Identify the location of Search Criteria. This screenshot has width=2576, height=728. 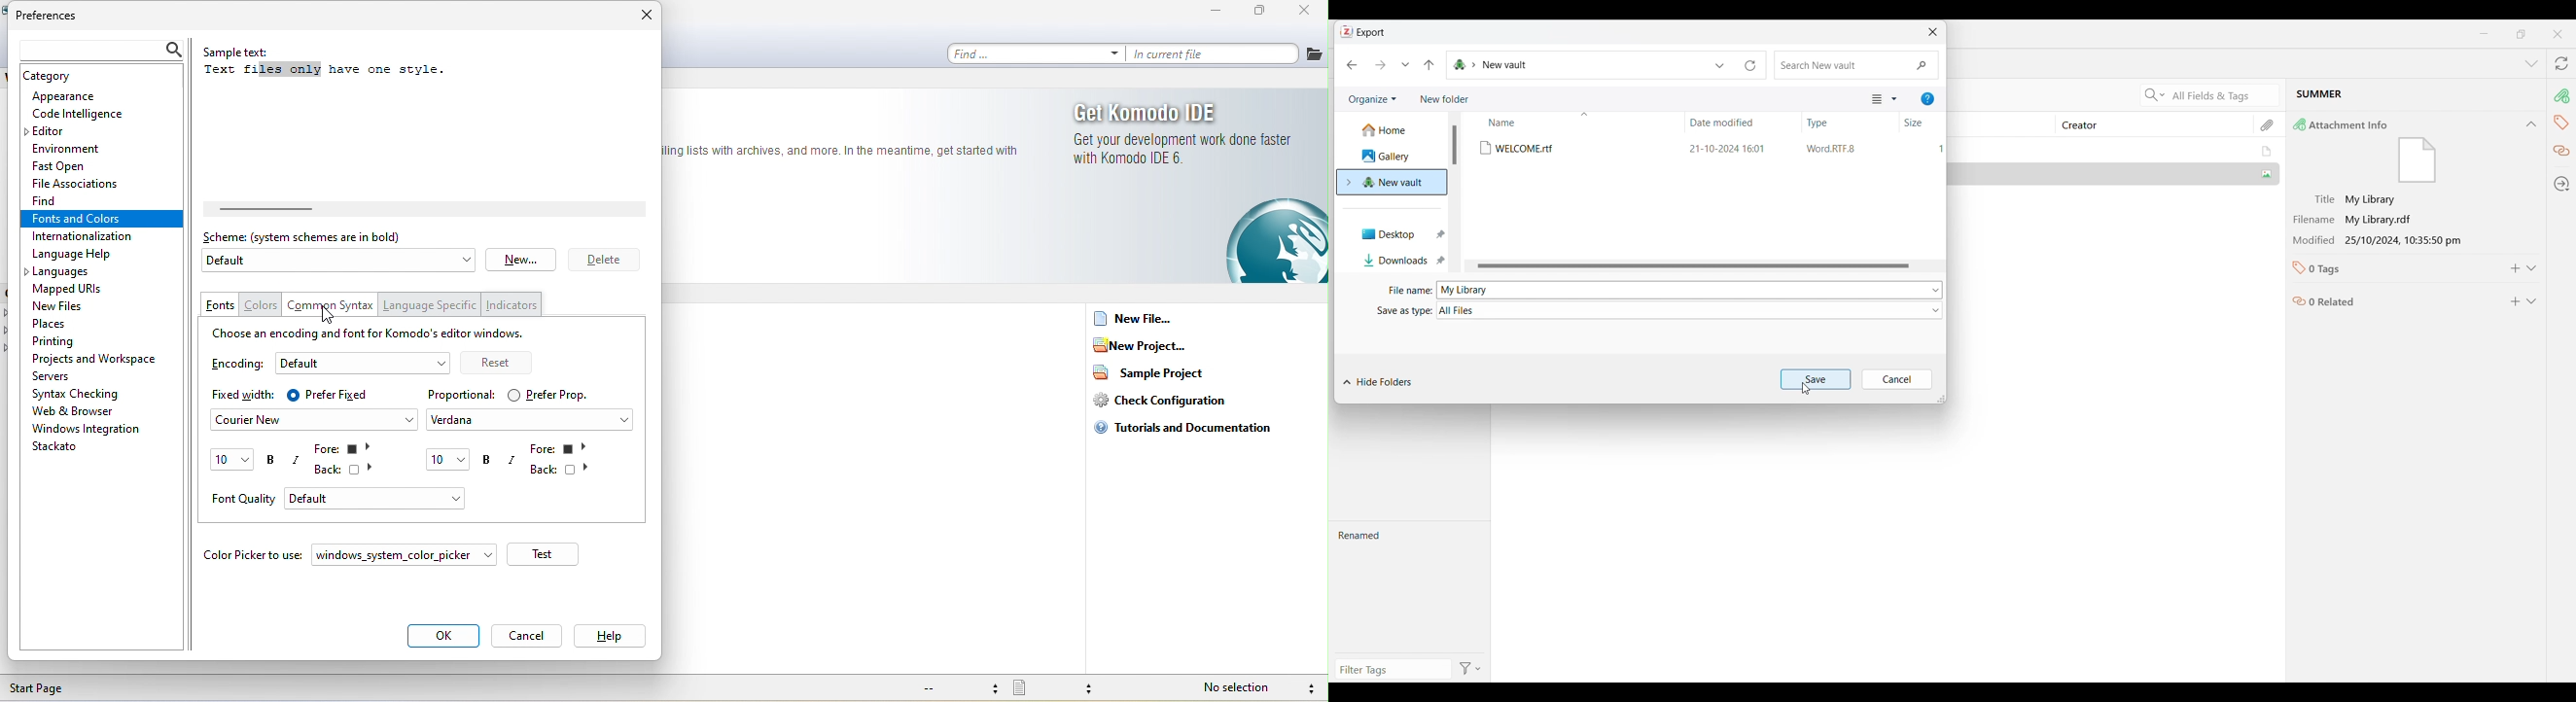
(2153, 95).